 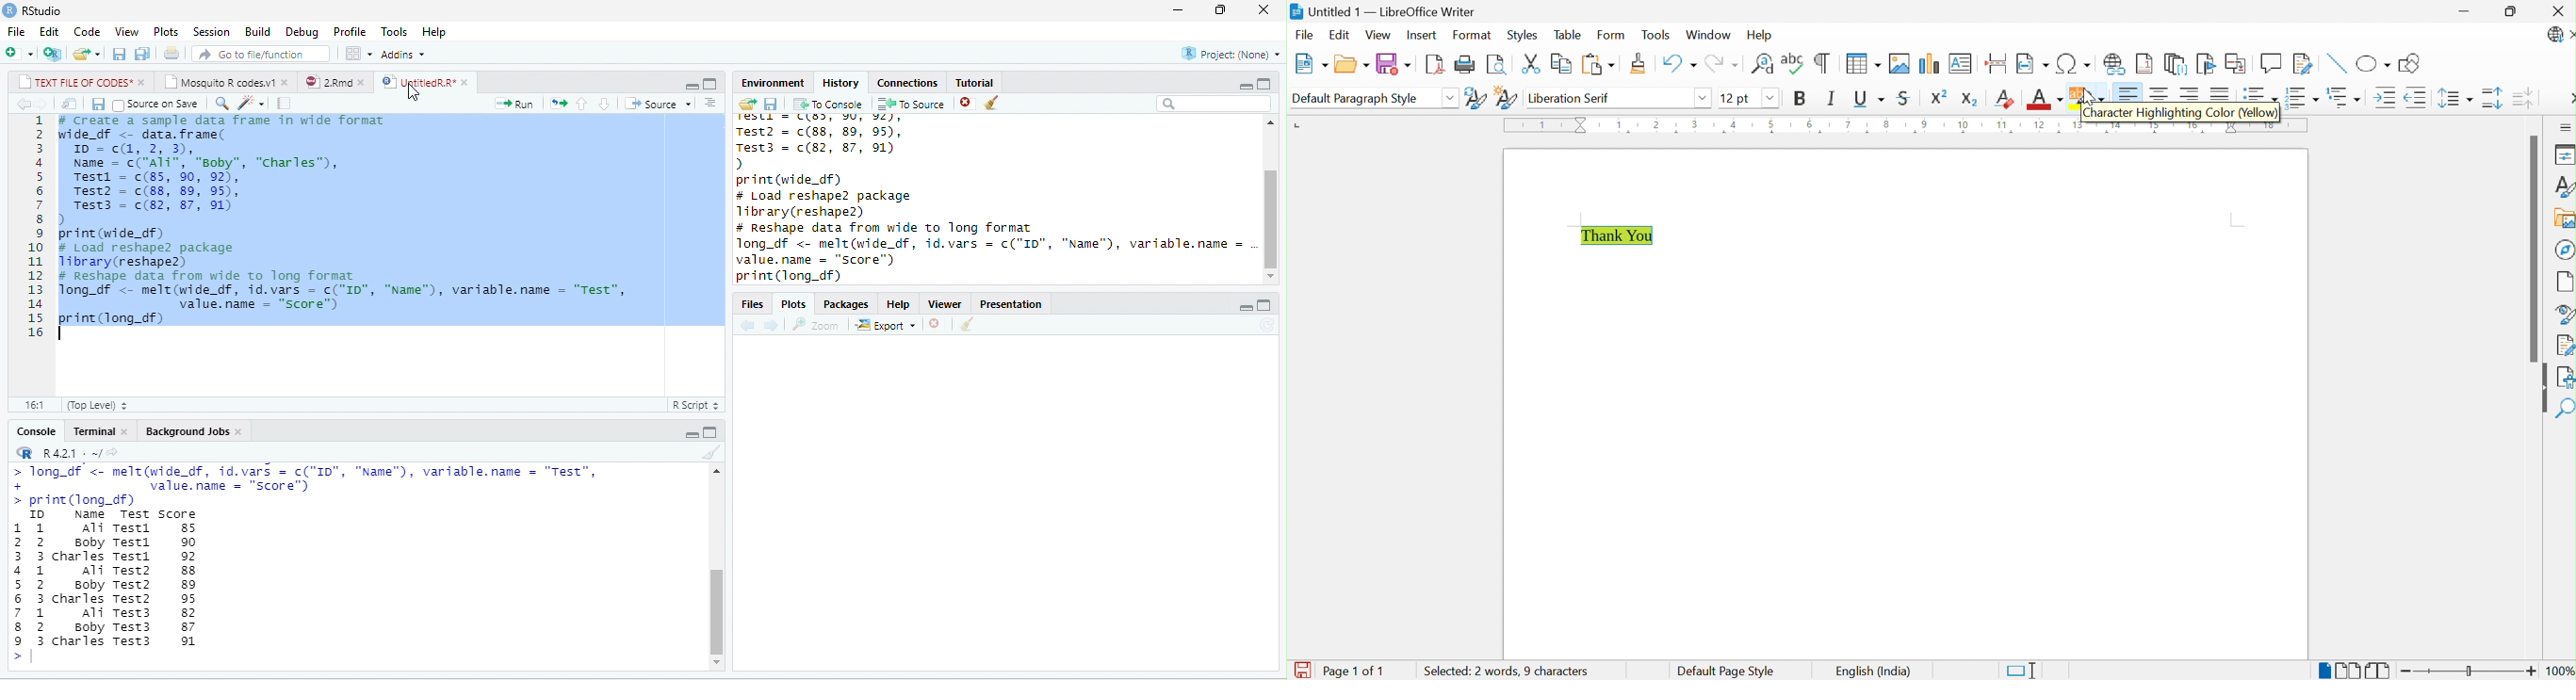 What do you see at coordinates (74, 81) in the screenshot?
I see `TEXT FILE OF CODES` at bounding box center [74, 81].